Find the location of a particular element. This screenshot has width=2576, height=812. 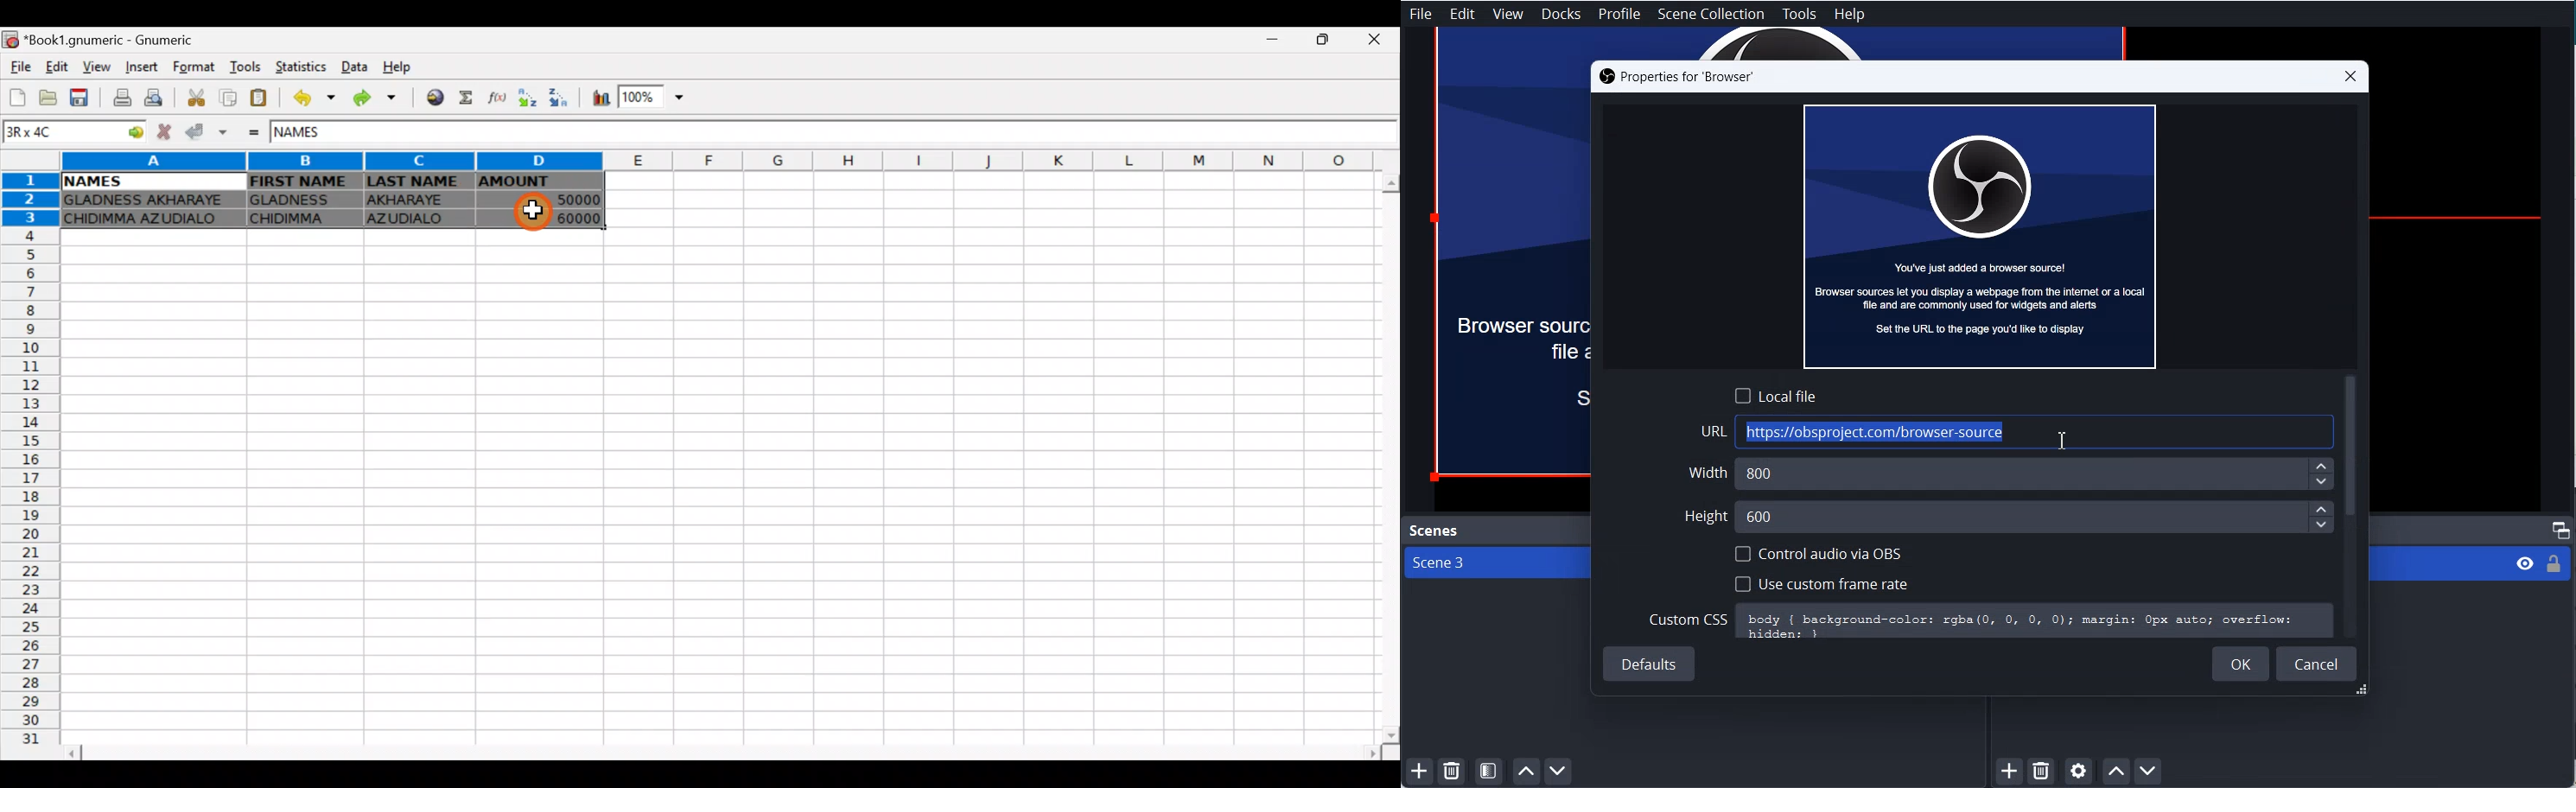

Open Scene filter is located at coordinates (1489, 772).